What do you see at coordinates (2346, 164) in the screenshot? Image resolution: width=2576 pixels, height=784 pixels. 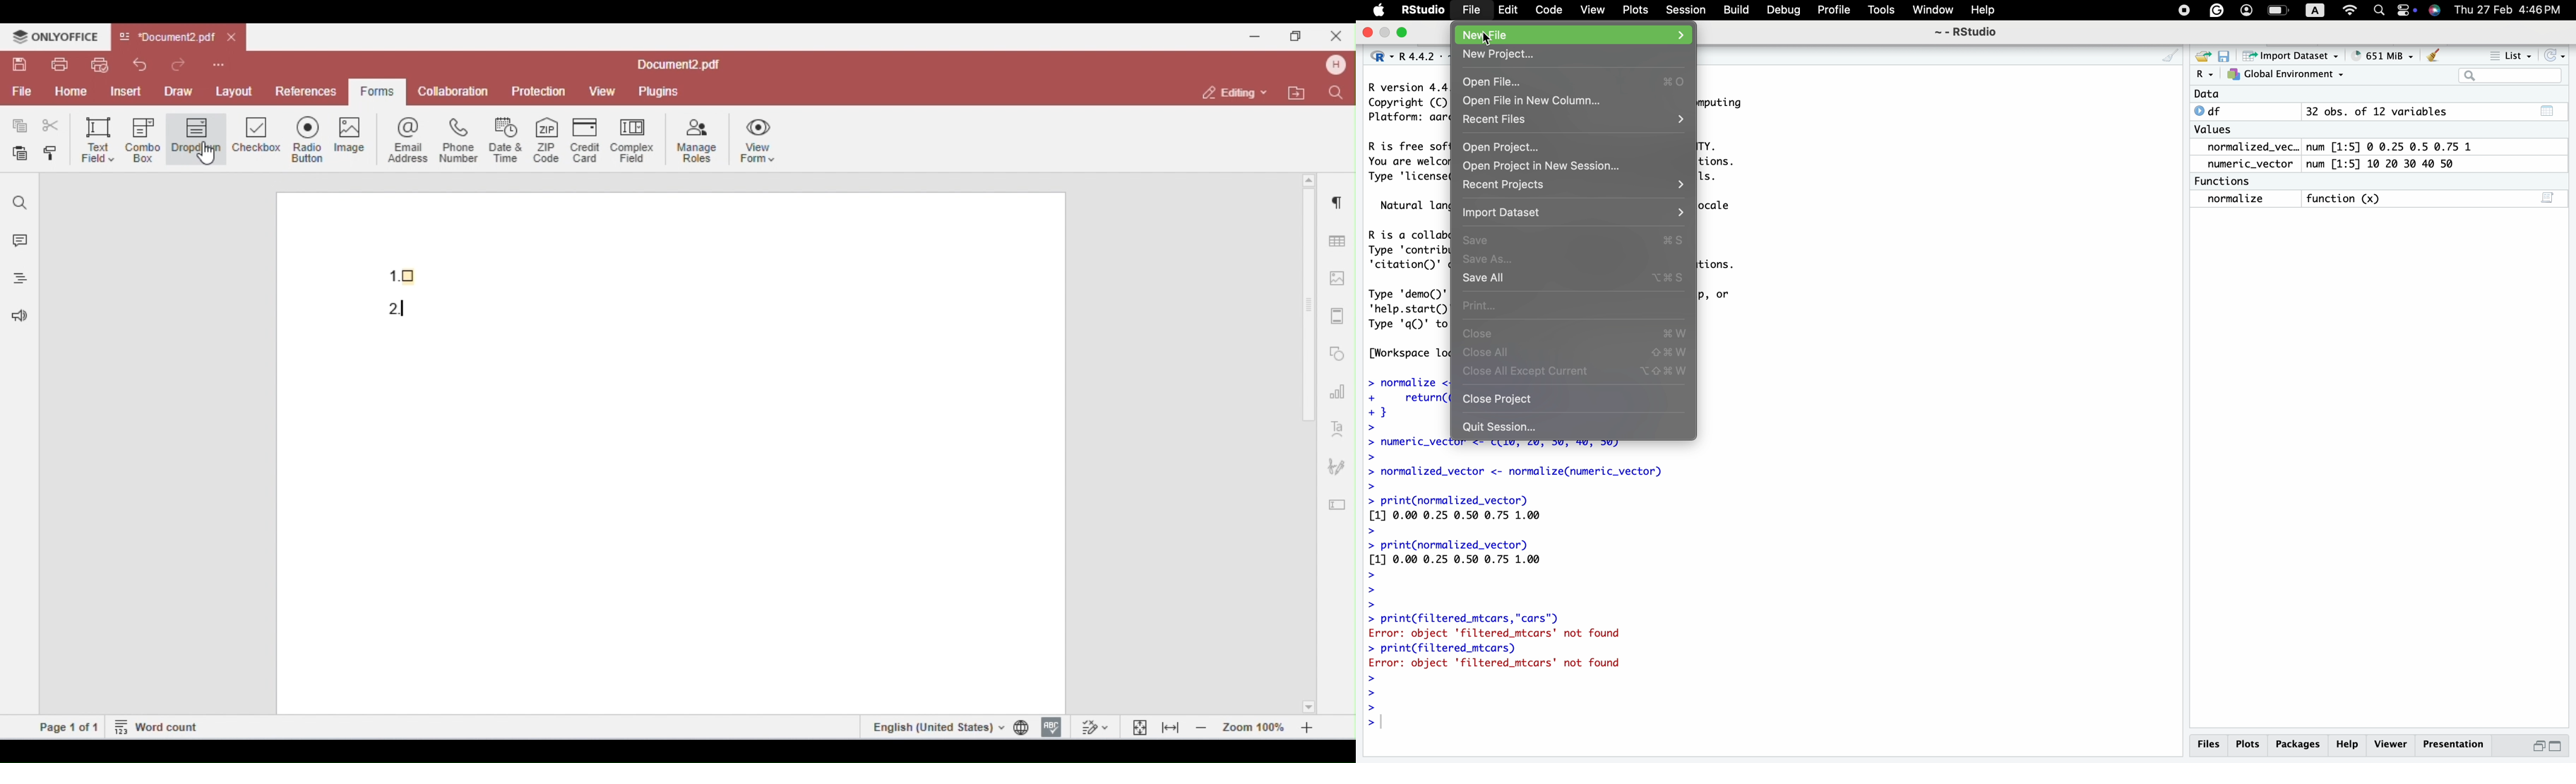 I see `numeric_vector num [1:5] 10 20 30 40 50` at bounding box center [2346, 164].